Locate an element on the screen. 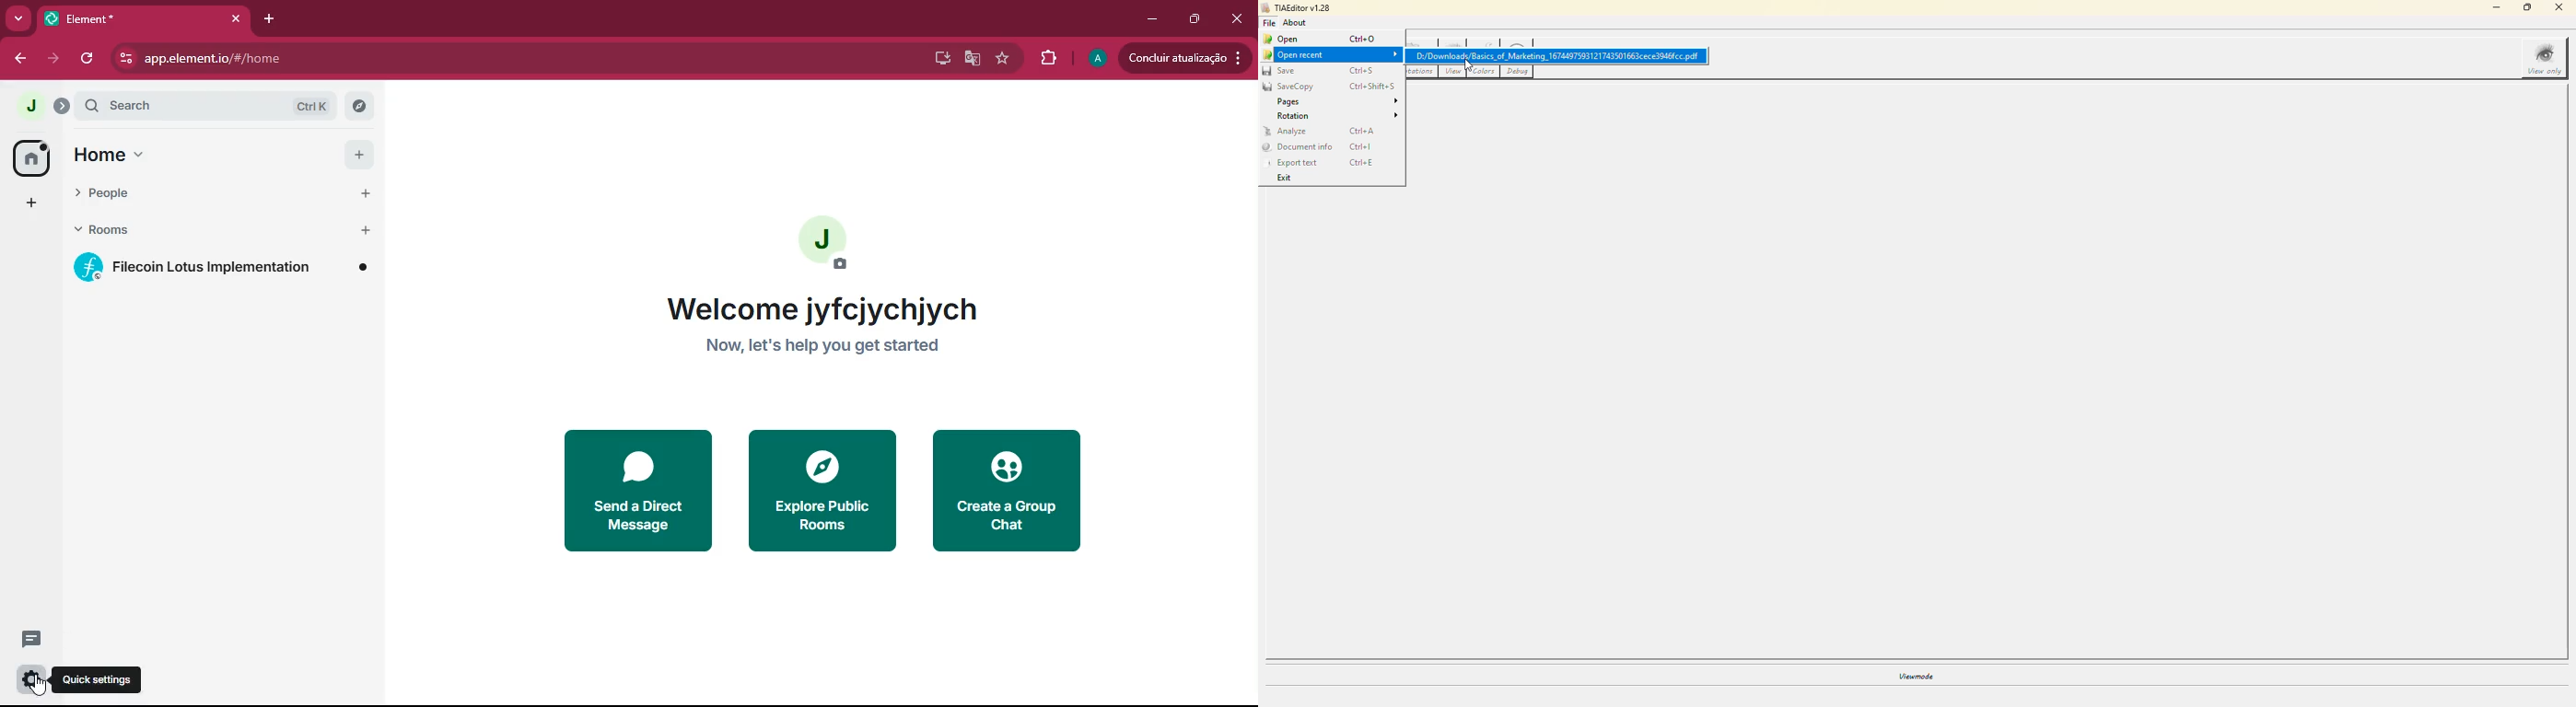 Image resolution: width=2576 pixels, height=728 pixels. maximize is located at coordinates (1191, 19).